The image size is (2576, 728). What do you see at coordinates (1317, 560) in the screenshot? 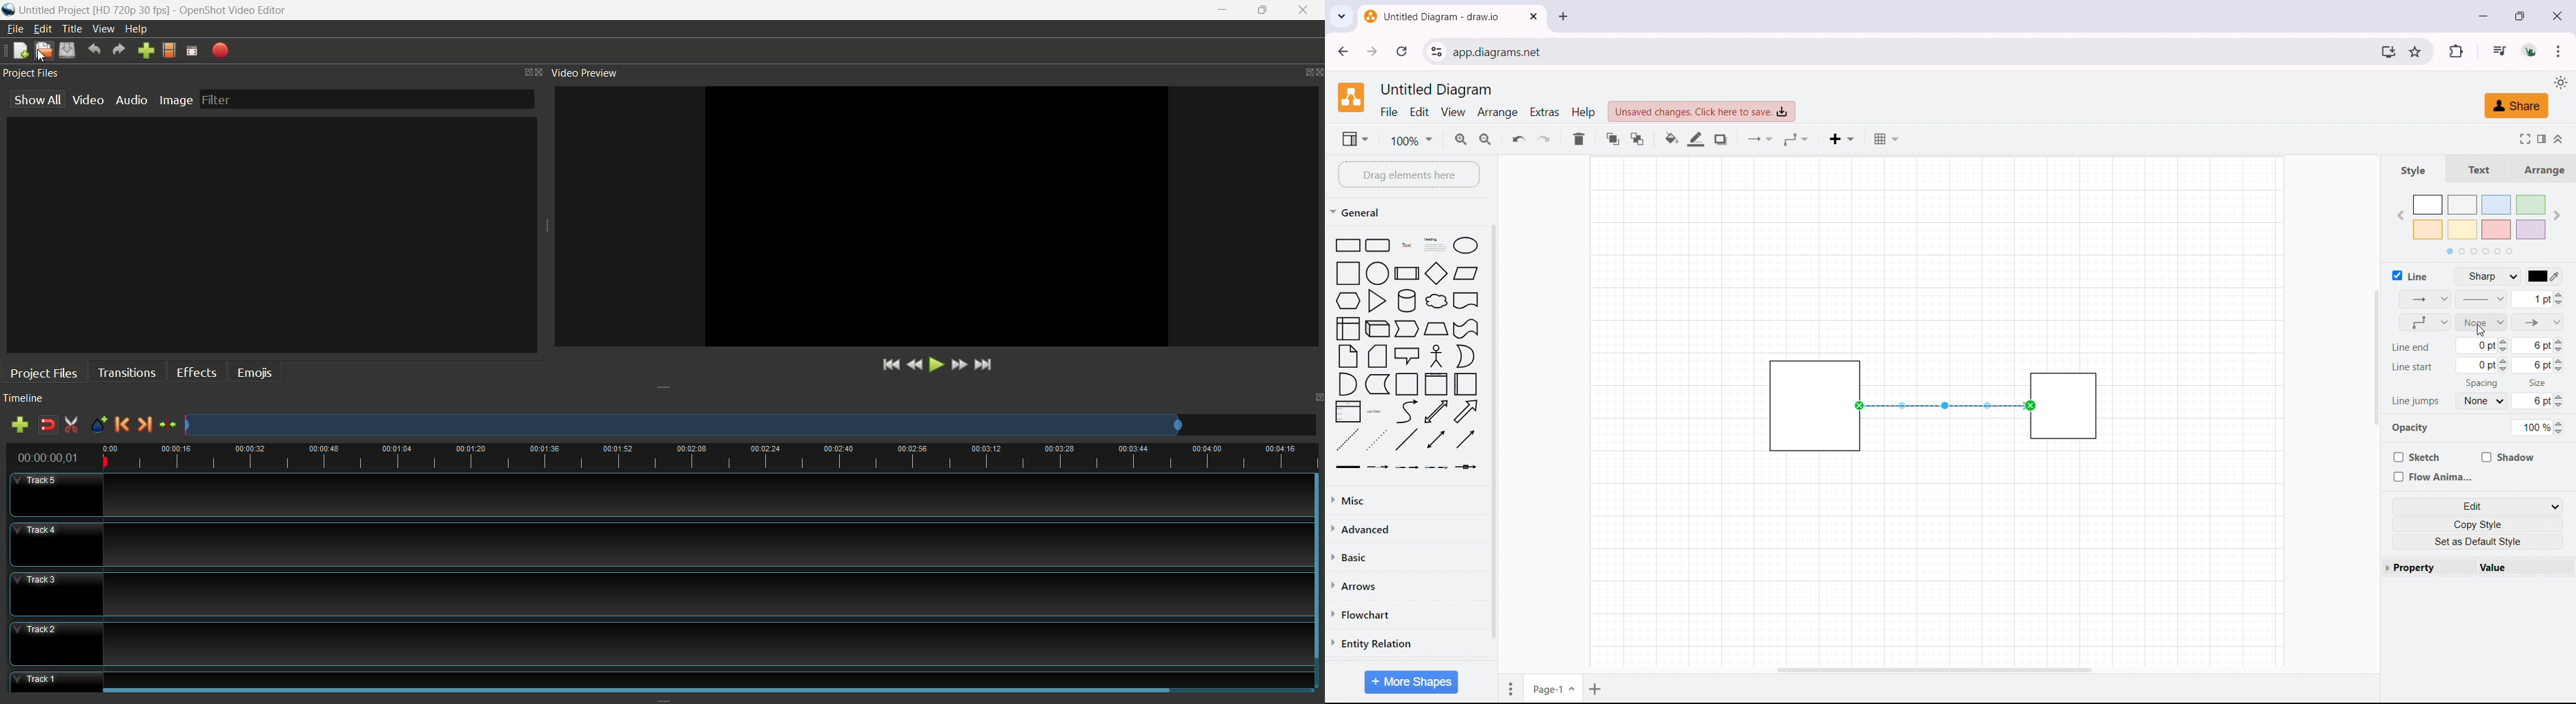
I see `scrollbar` at bounding box center [1317, 560].